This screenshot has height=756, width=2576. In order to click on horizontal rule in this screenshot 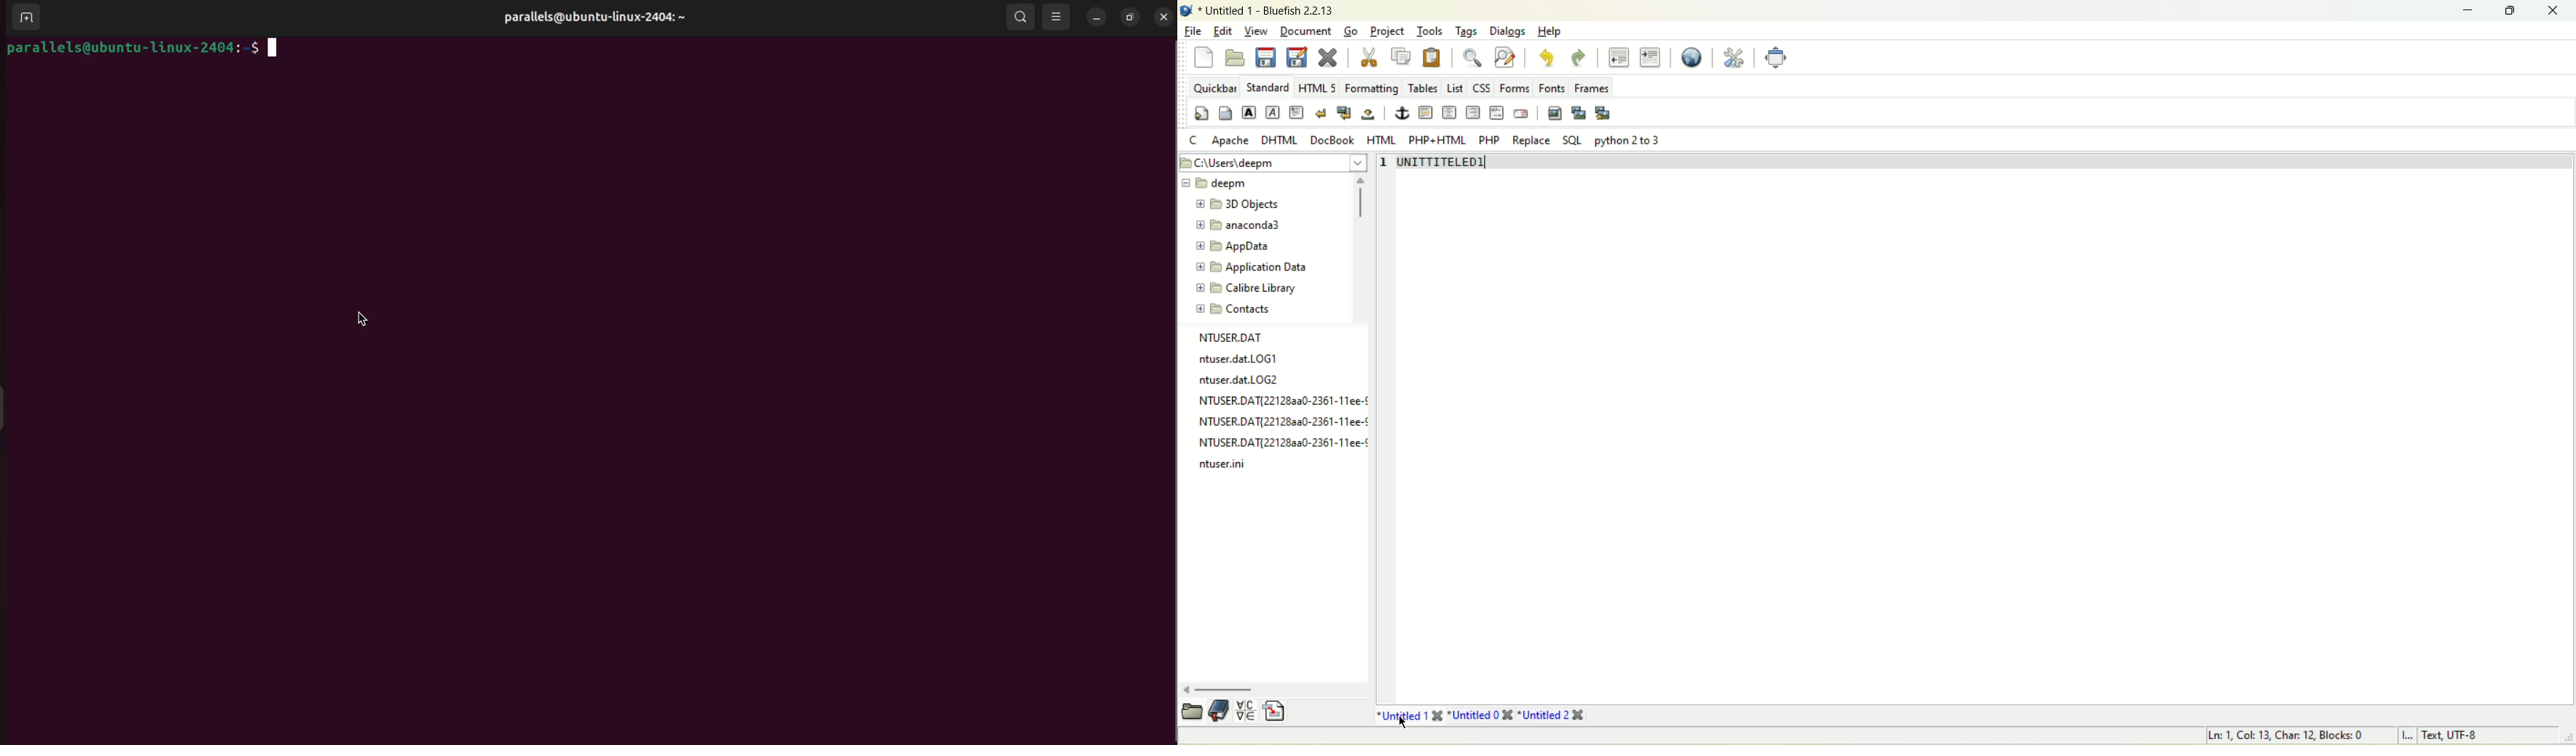, I will do `click(1425, 112)`.